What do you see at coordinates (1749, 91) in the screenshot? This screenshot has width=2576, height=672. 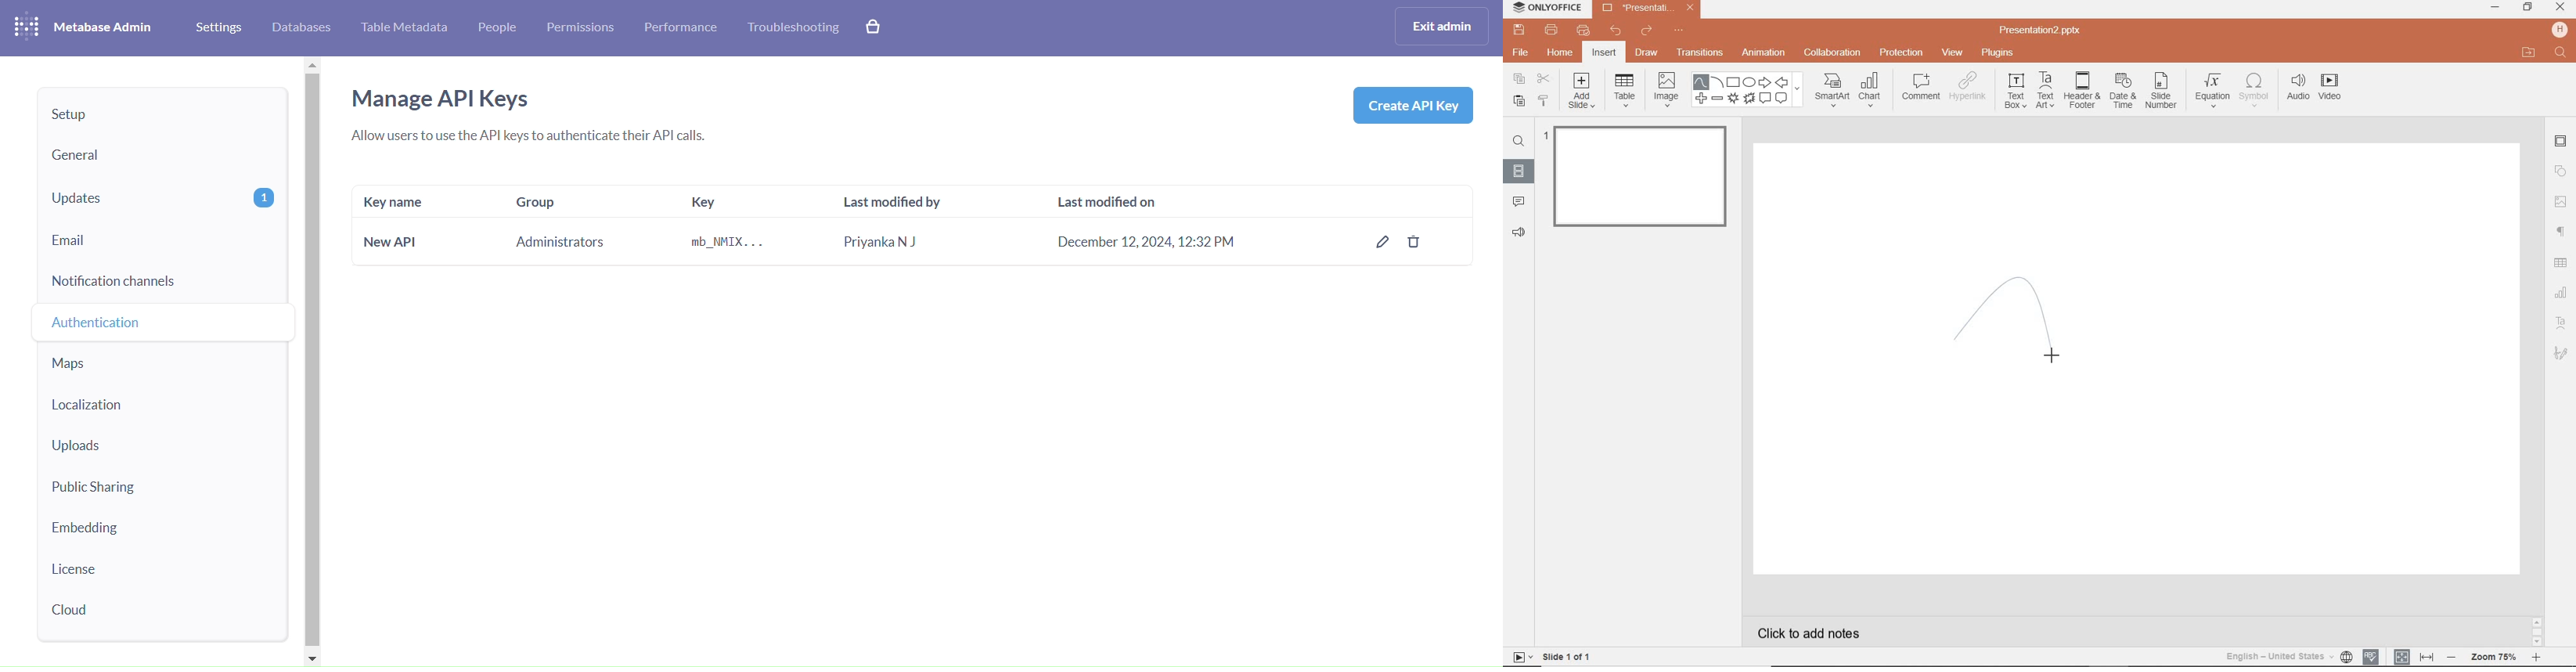 I see `SHAPES` at bounding box center [1749, 91].